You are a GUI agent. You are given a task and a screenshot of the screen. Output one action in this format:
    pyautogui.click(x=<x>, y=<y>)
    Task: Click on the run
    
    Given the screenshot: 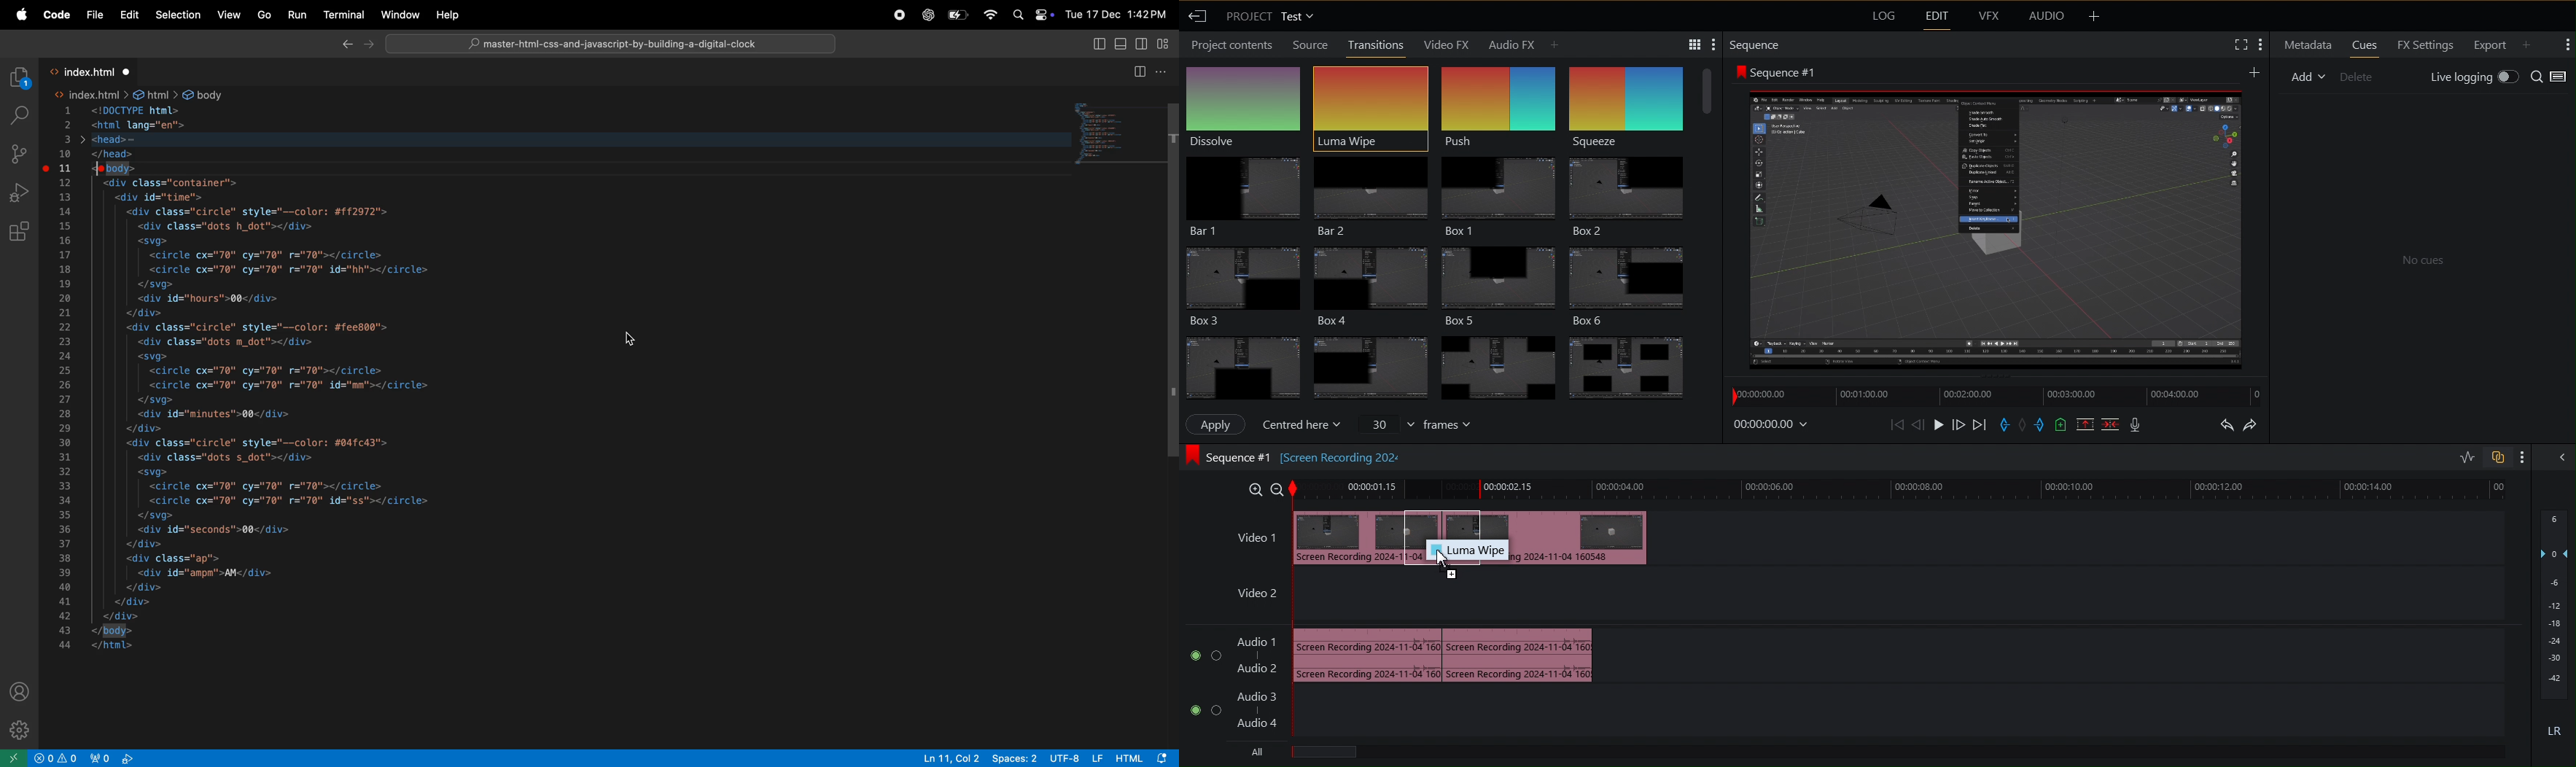 What is the action you would take?
    pyautogui.click(x=296, y=16)
    